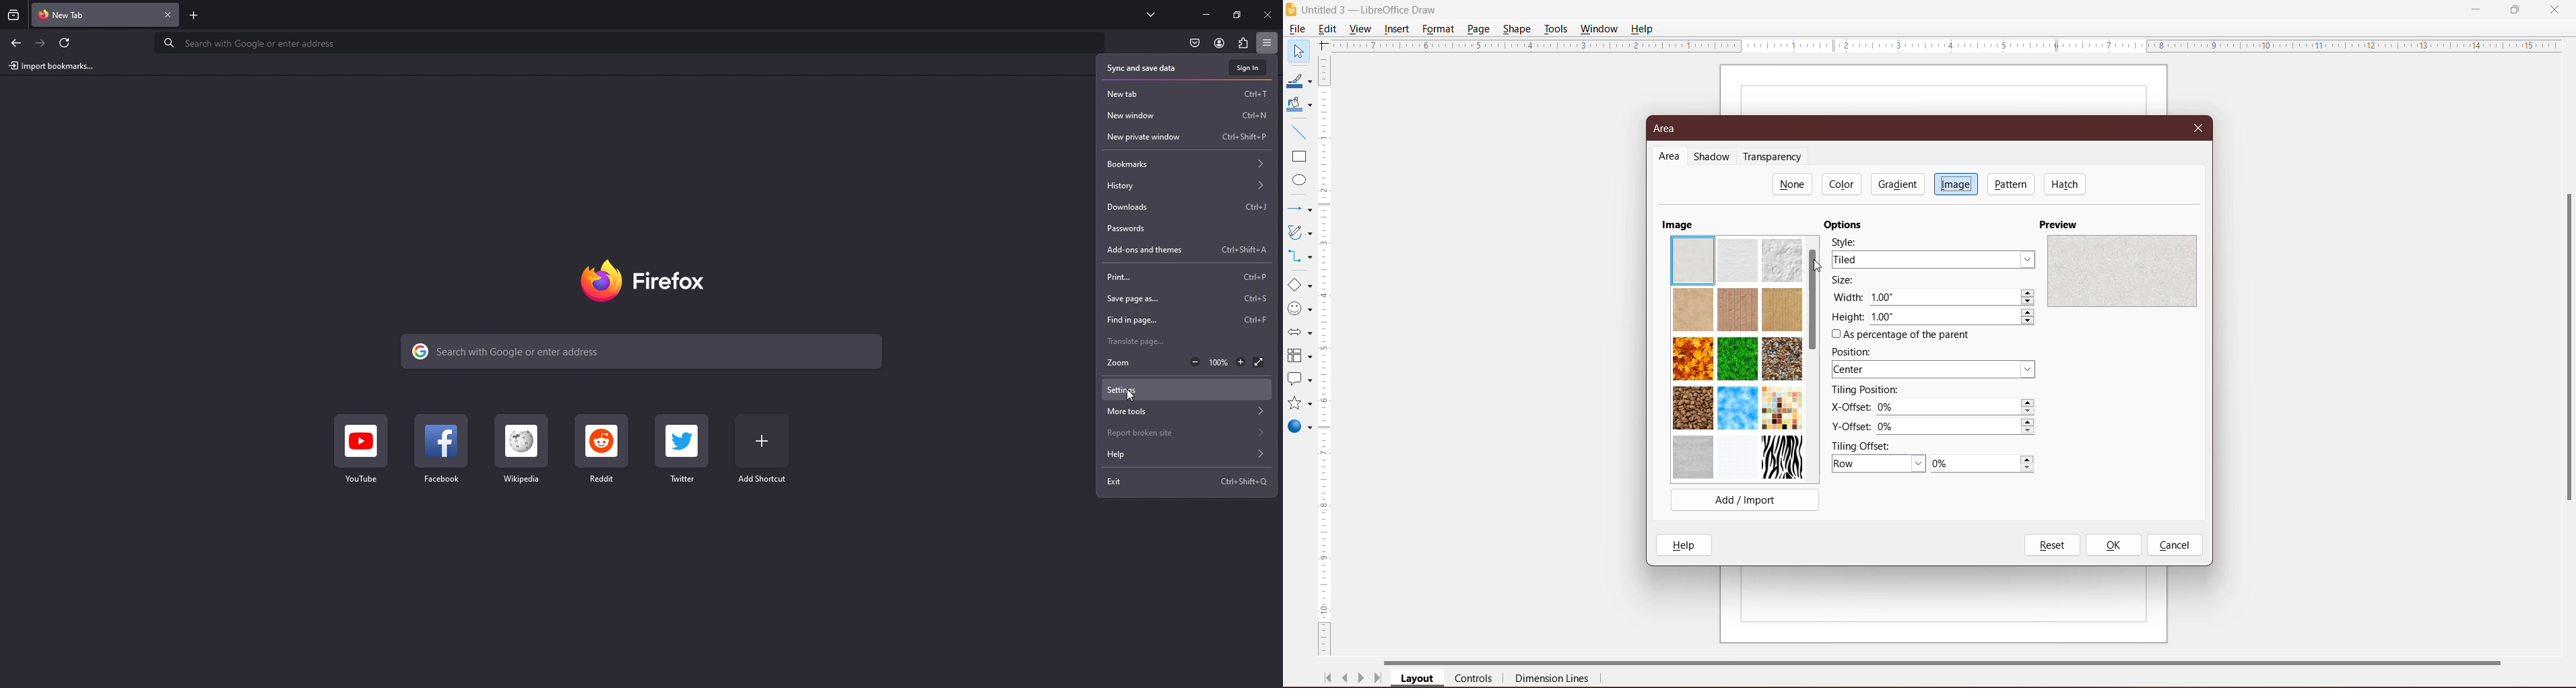  I want to click on new tab, so click(94, 13).